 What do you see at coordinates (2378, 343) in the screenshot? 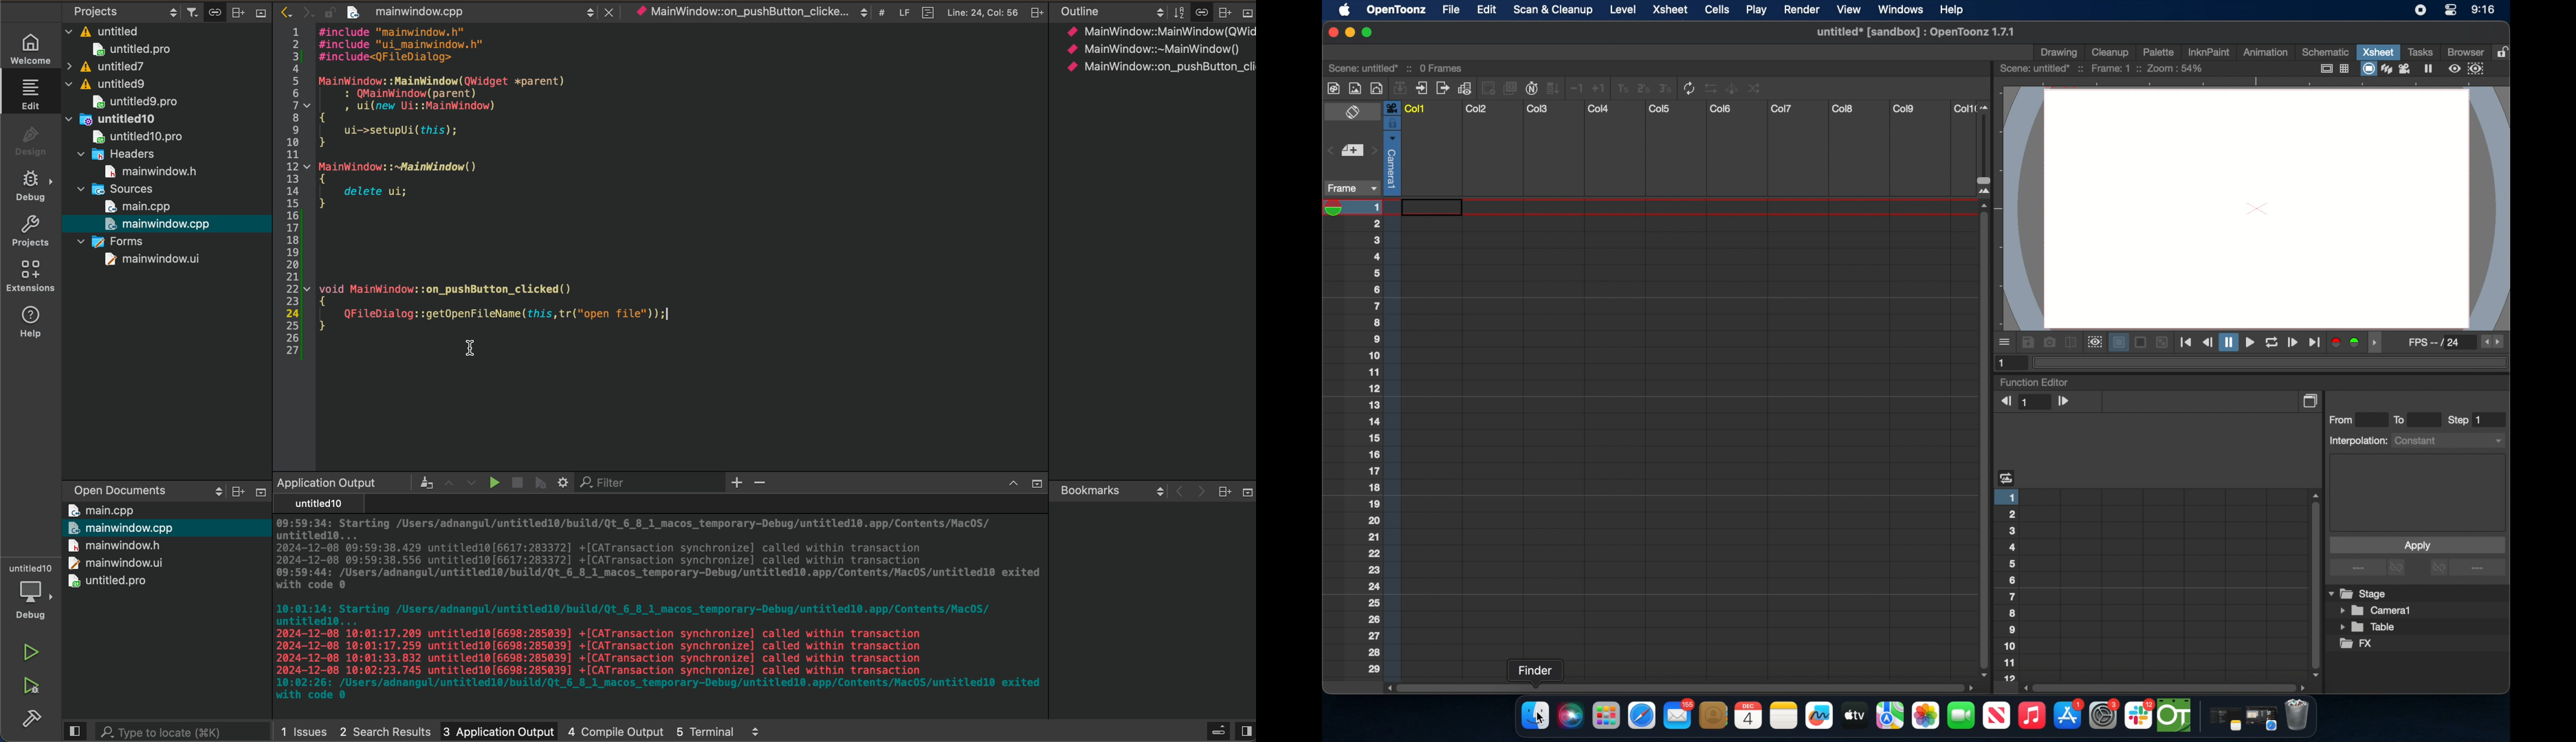
I see `drag handle` at bounding box center [2378, 343].